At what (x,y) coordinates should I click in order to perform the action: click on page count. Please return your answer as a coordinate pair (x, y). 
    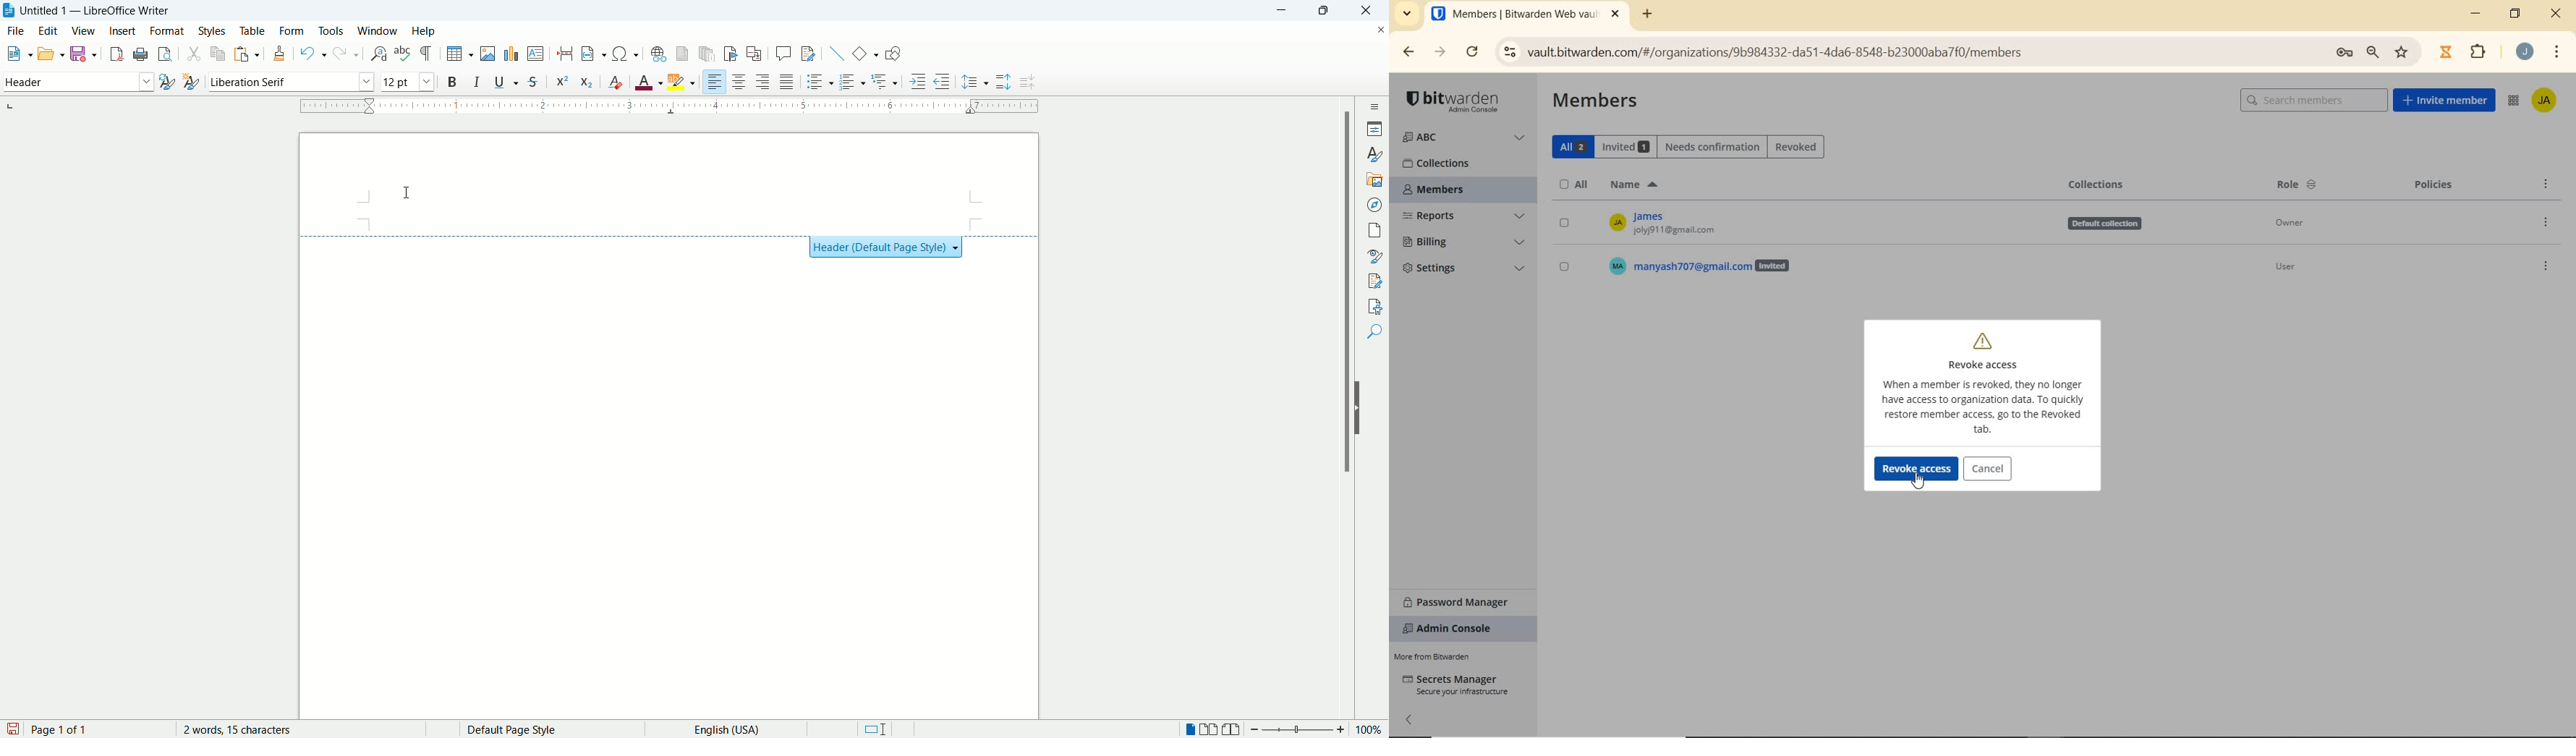
    Looking at the image, I should click on (102, 729).